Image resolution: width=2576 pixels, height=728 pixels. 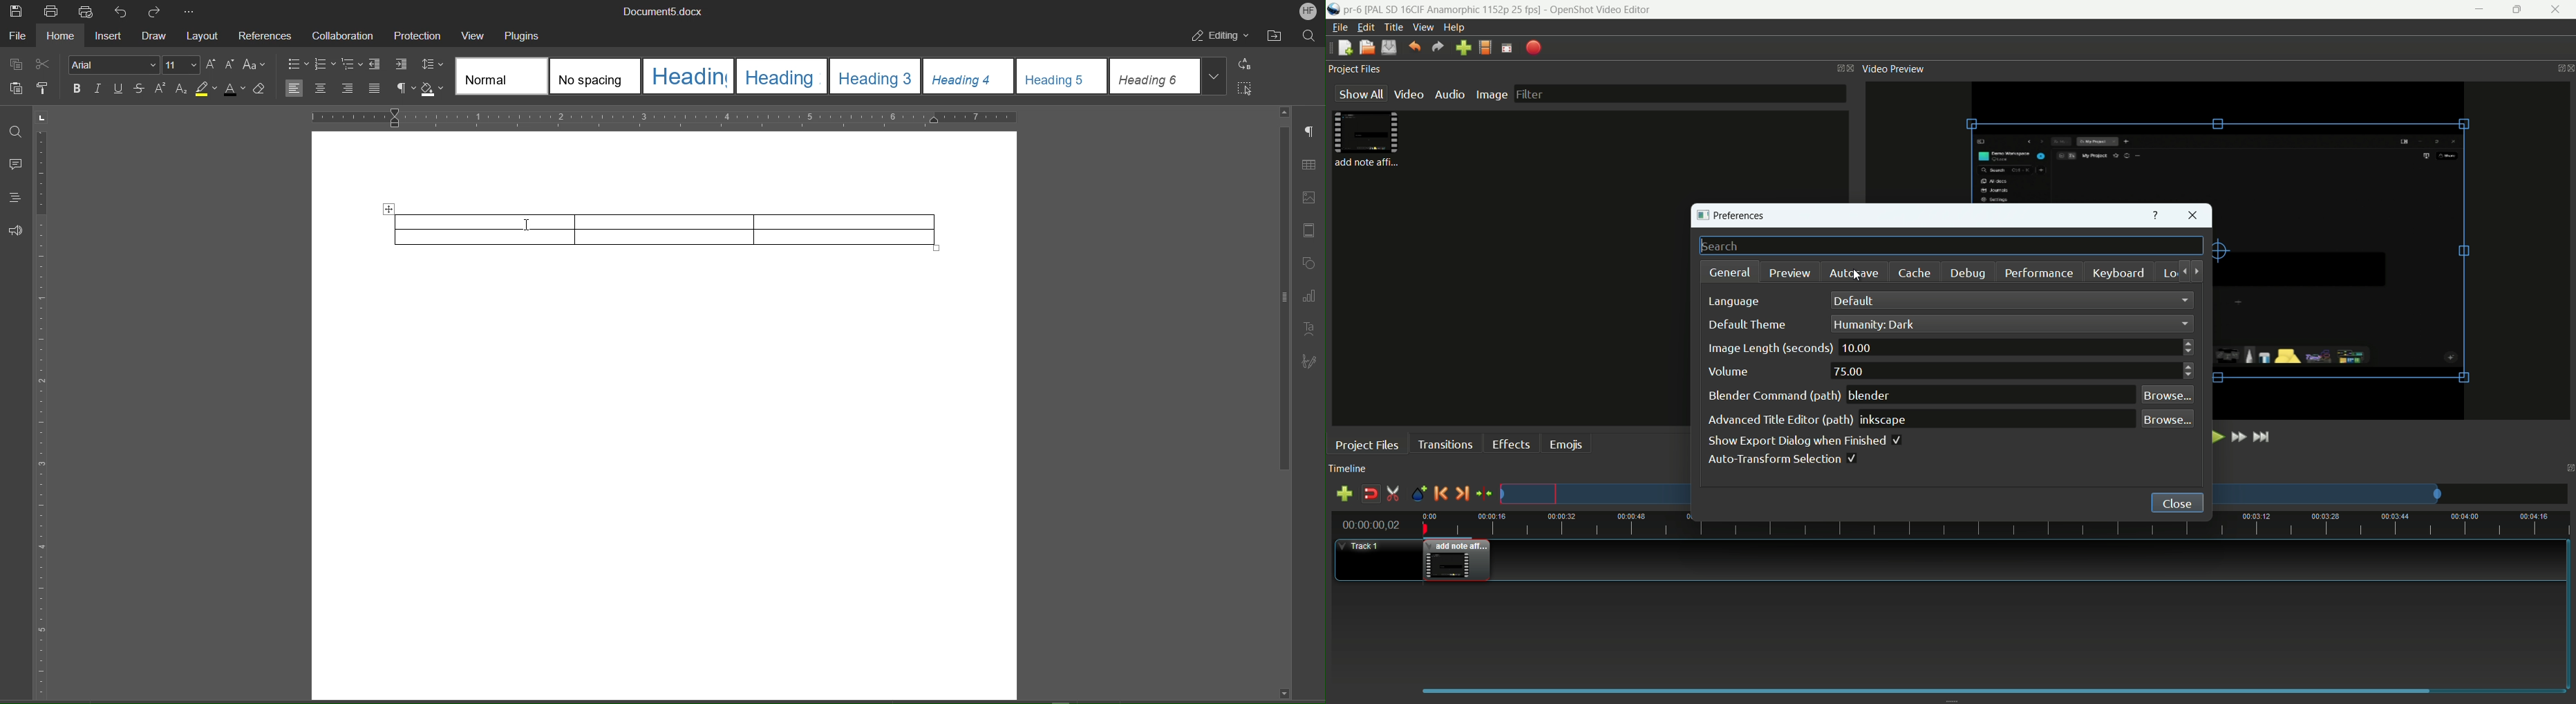 I want to click on cache, so click(x=1914, y=274).